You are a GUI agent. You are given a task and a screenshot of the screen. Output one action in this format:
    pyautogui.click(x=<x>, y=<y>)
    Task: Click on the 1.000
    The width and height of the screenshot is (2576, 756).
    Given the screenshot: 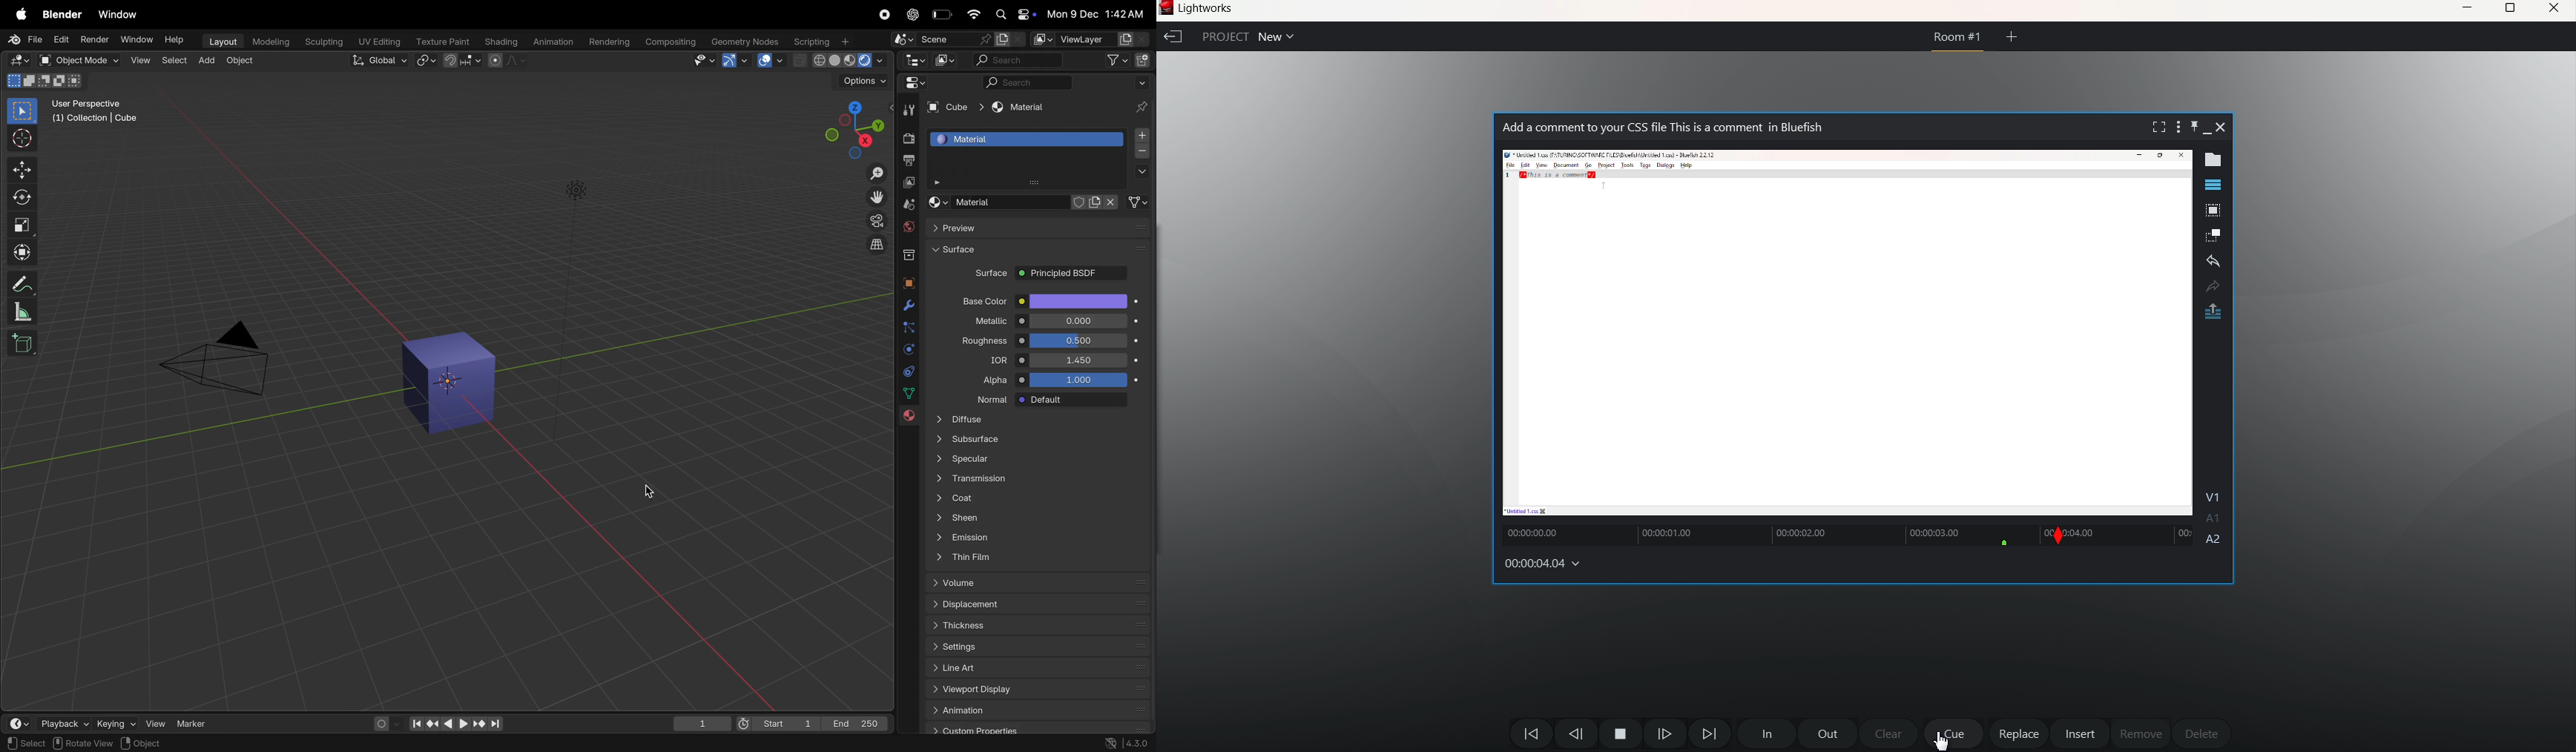 What is the action you would take?
    pyautogui.click(x=1082, y=380)
    